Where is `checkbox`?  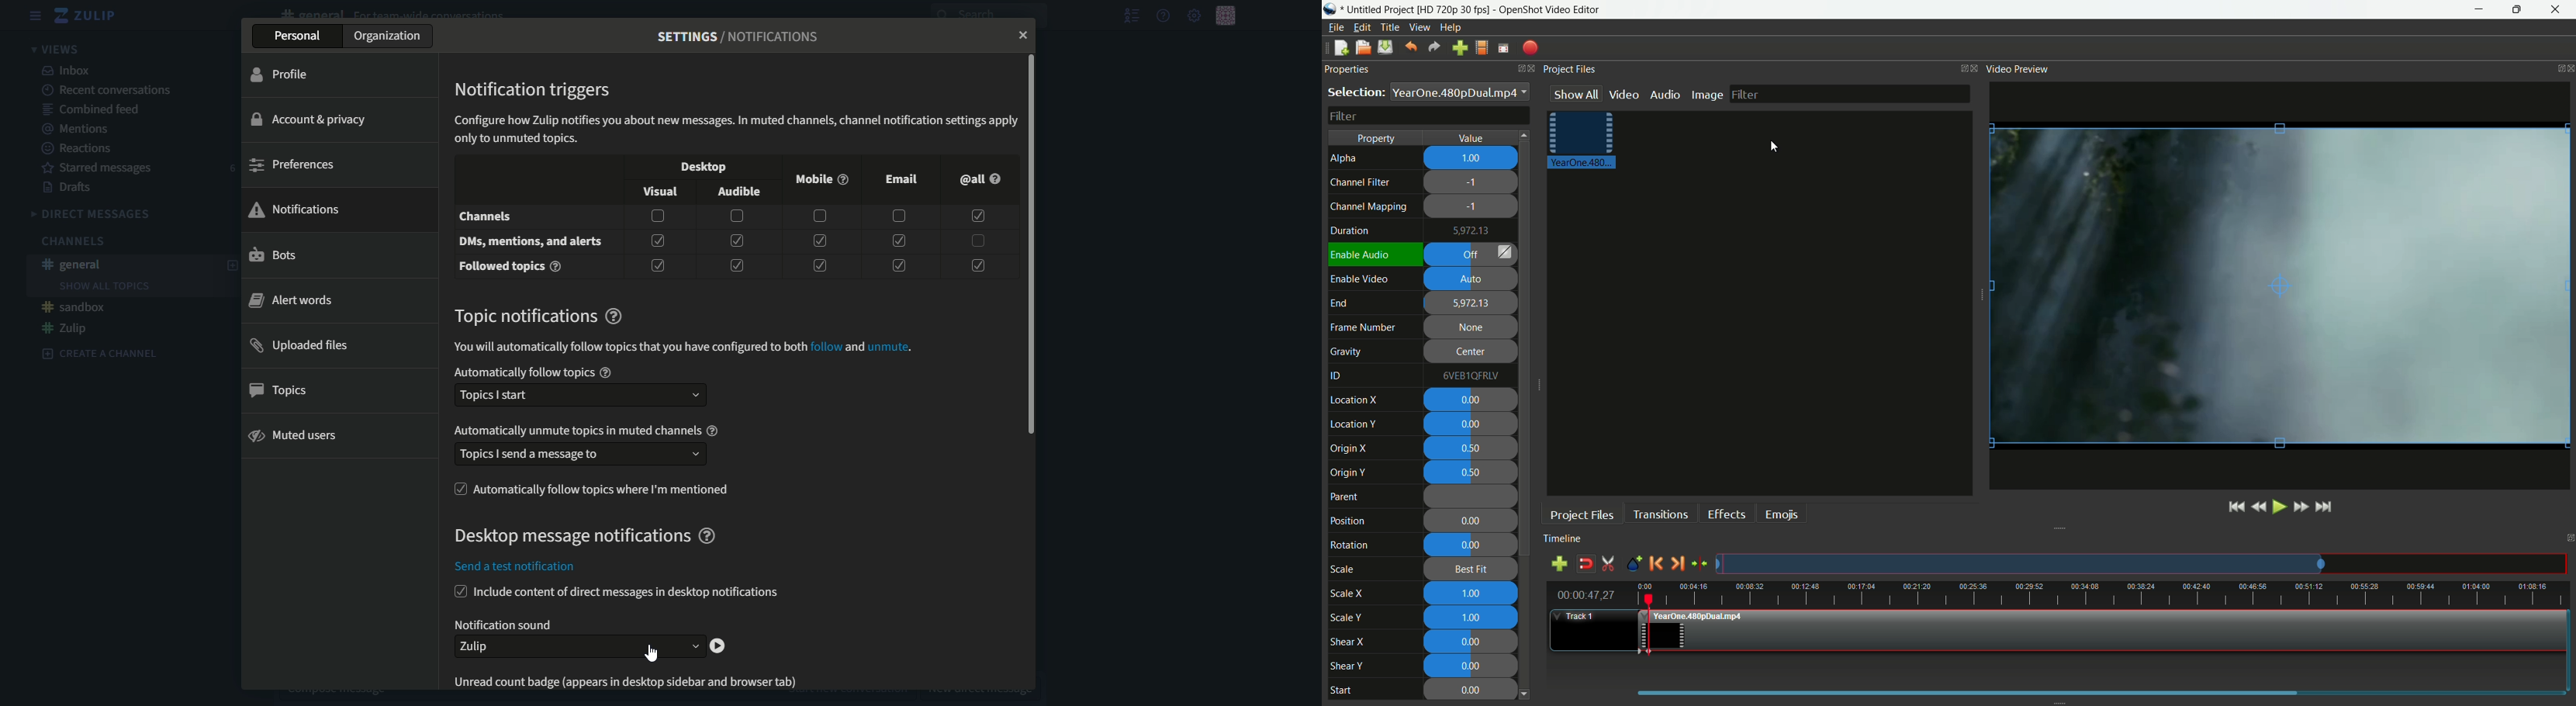
checkbox is located at coordinates (818, 241).